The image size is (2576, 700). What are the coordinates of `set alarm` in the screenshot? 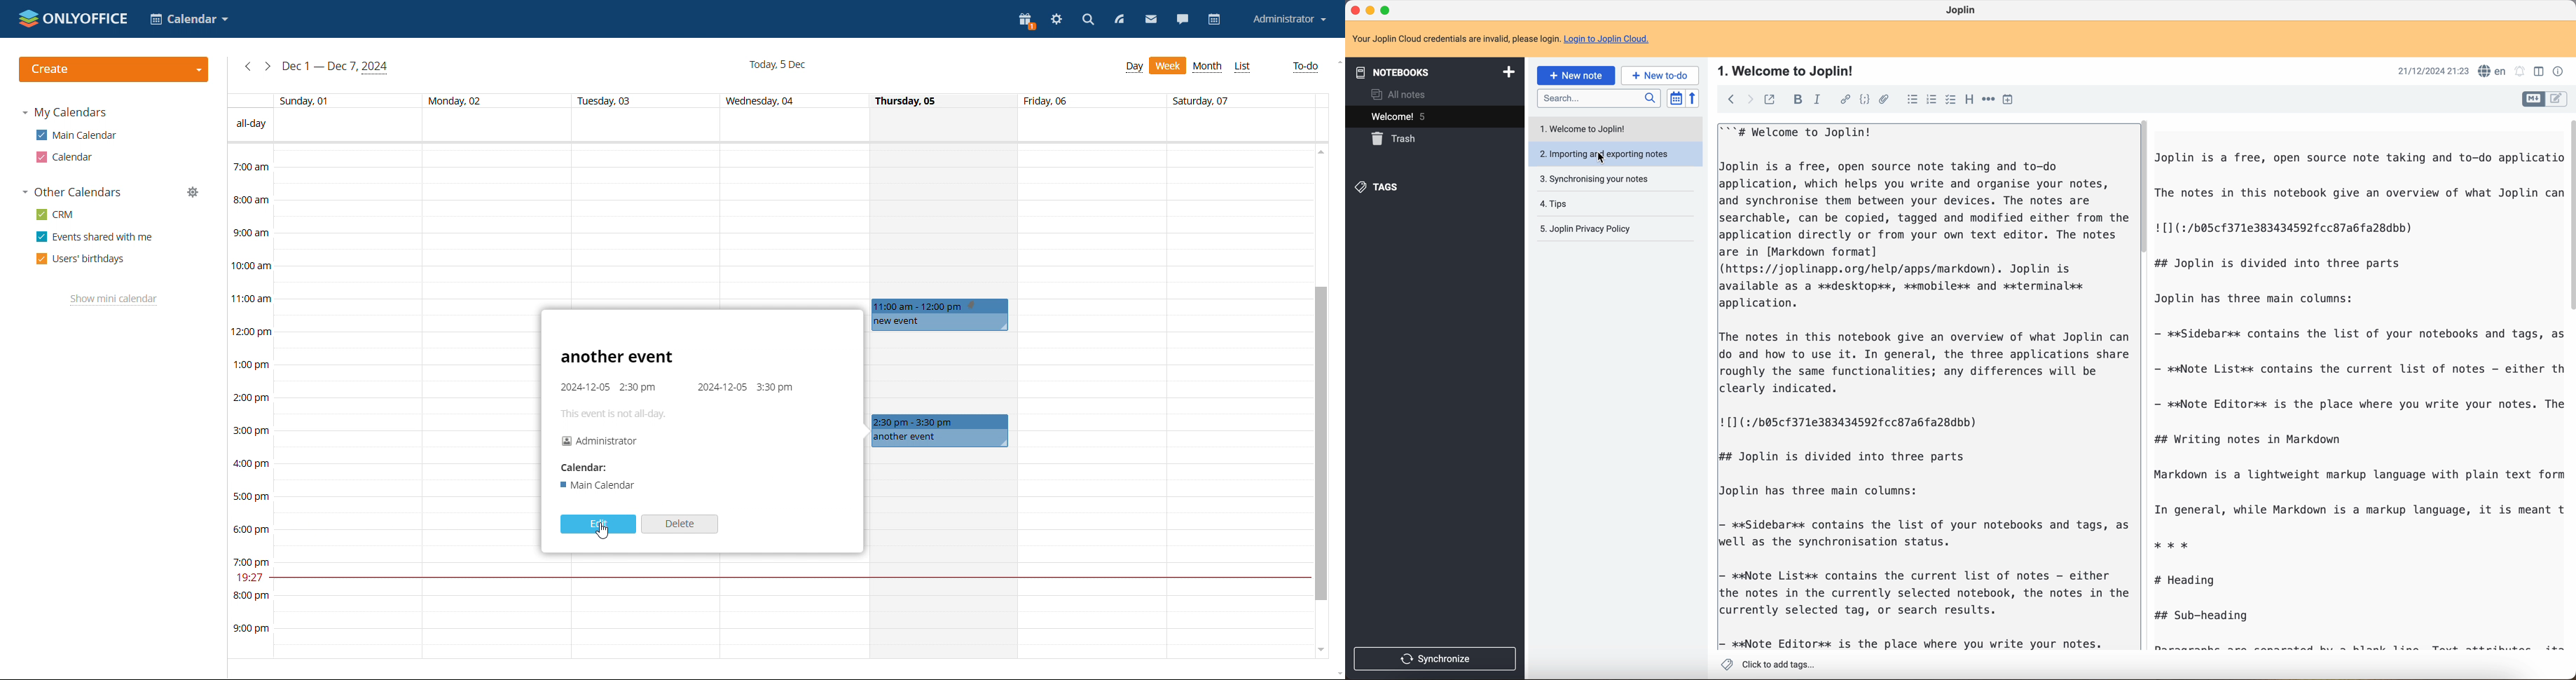 It's located at (2522, 72).